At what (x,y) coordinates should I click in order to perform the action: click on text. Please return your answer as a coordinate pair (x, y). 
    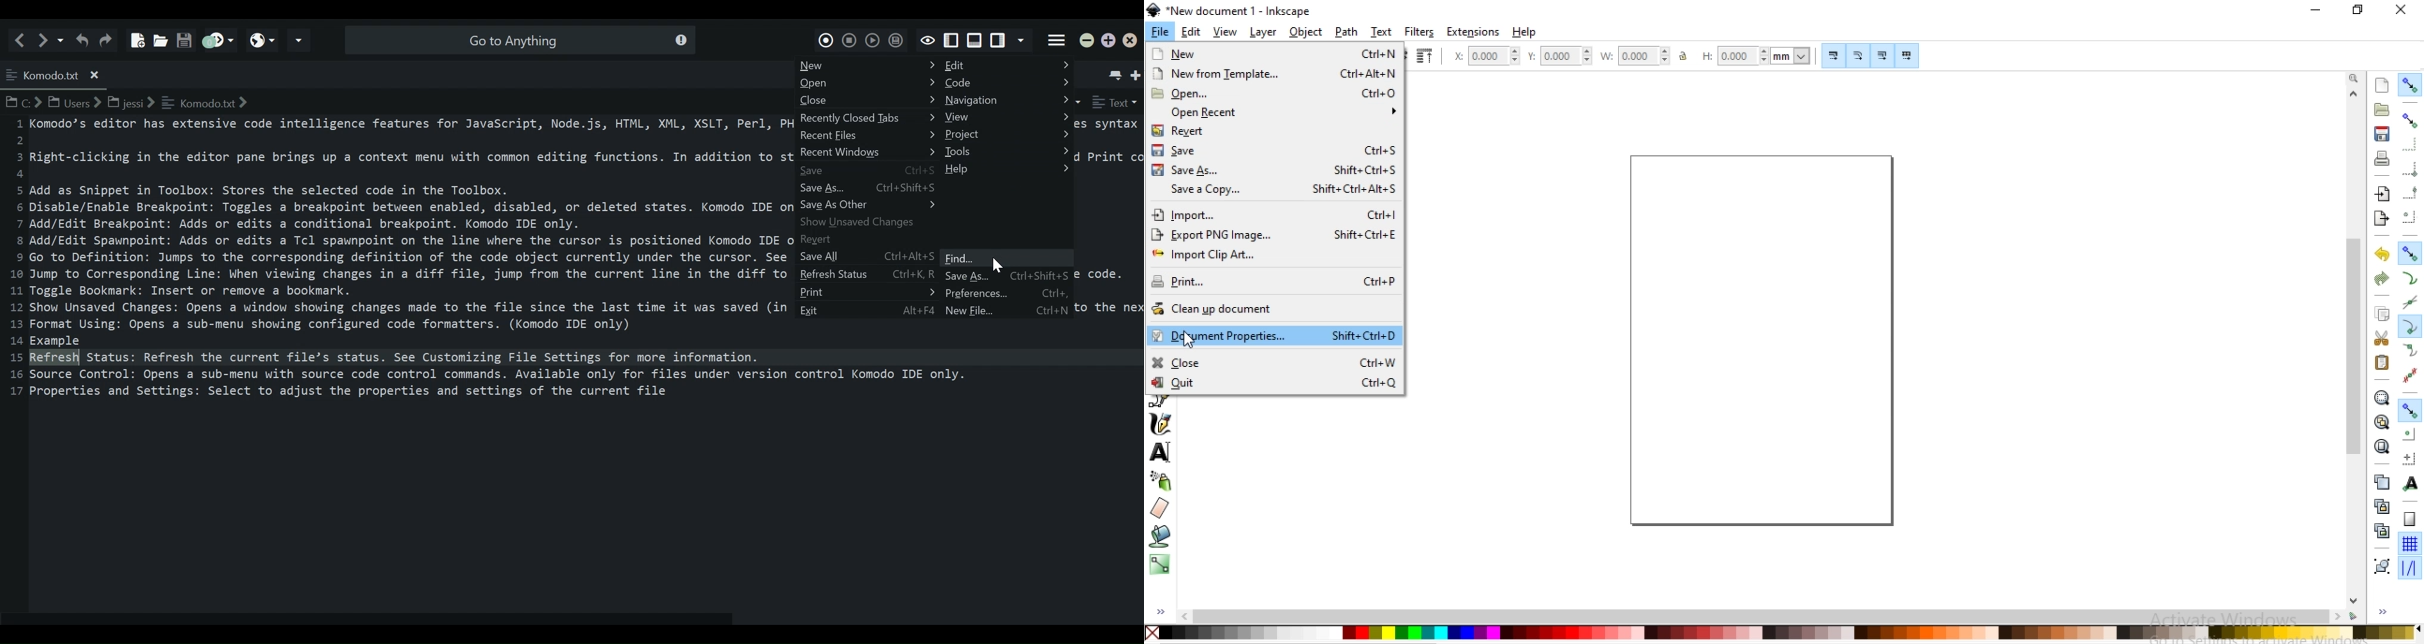
    Looking at the image, I should click on (1383, 32).